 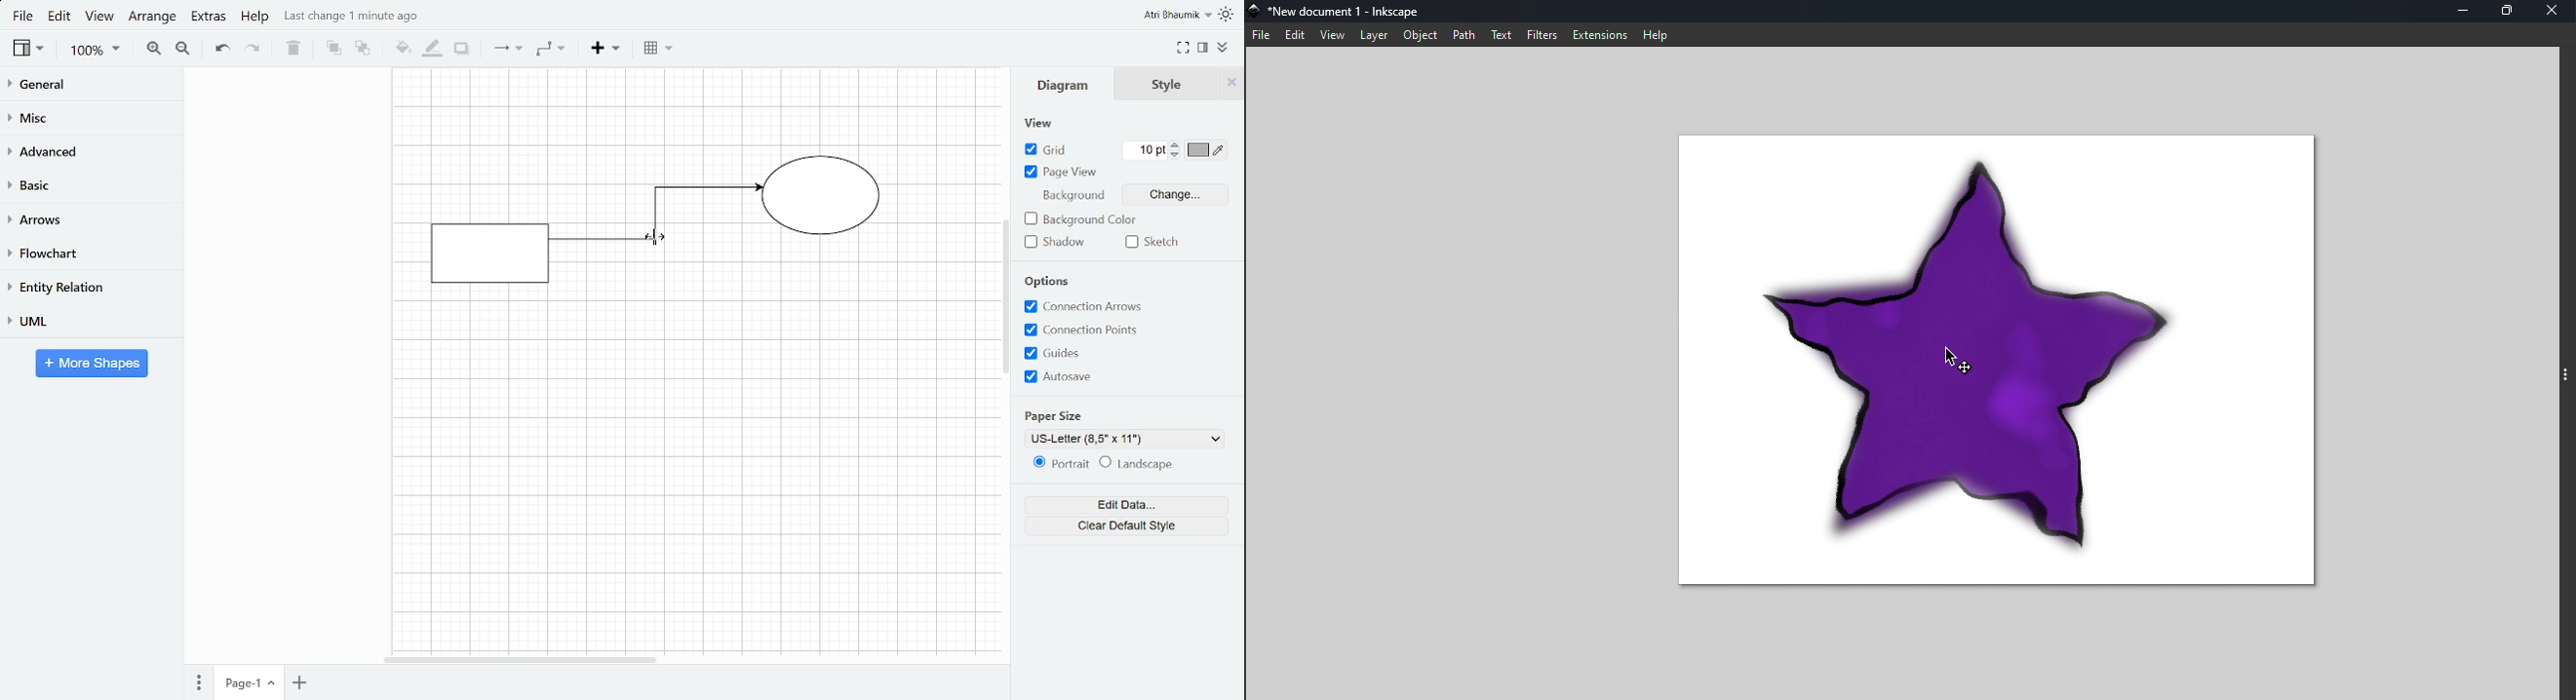 I want to click on Fill line, so click(x=431, y=50).